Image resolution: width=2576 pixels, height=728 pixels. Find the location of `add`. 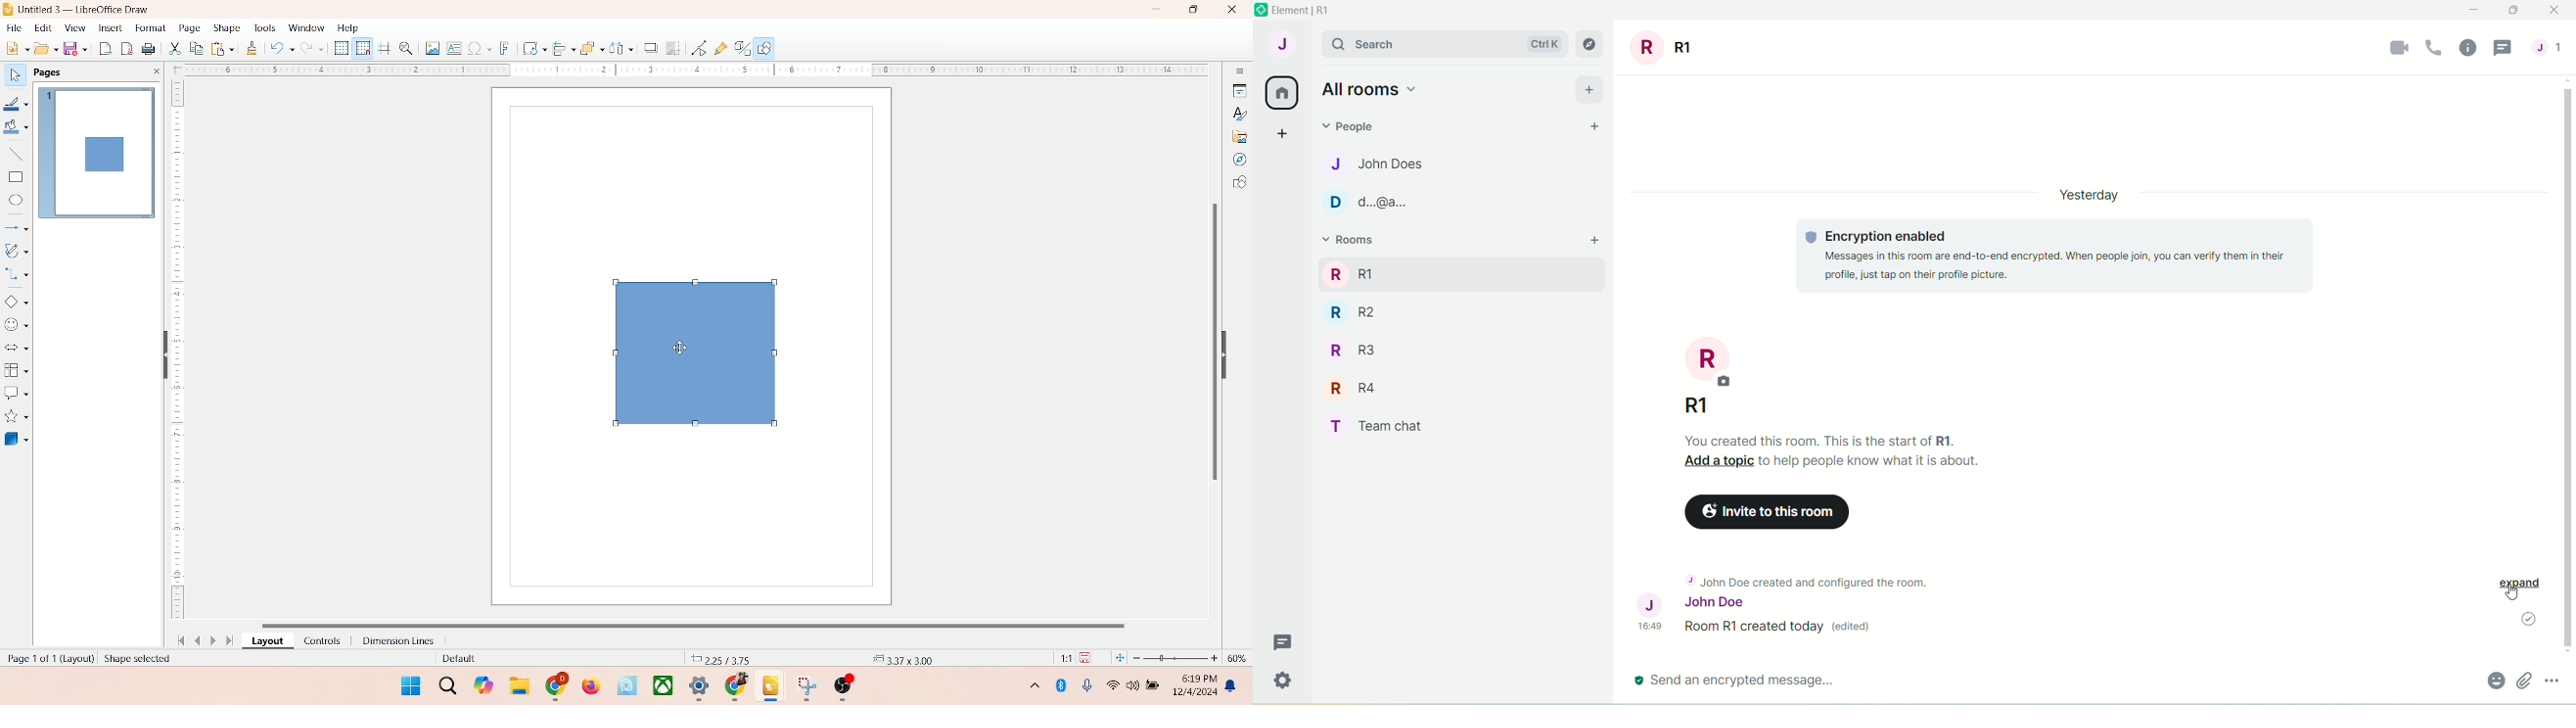

add is located at coordinates (1591, 88).